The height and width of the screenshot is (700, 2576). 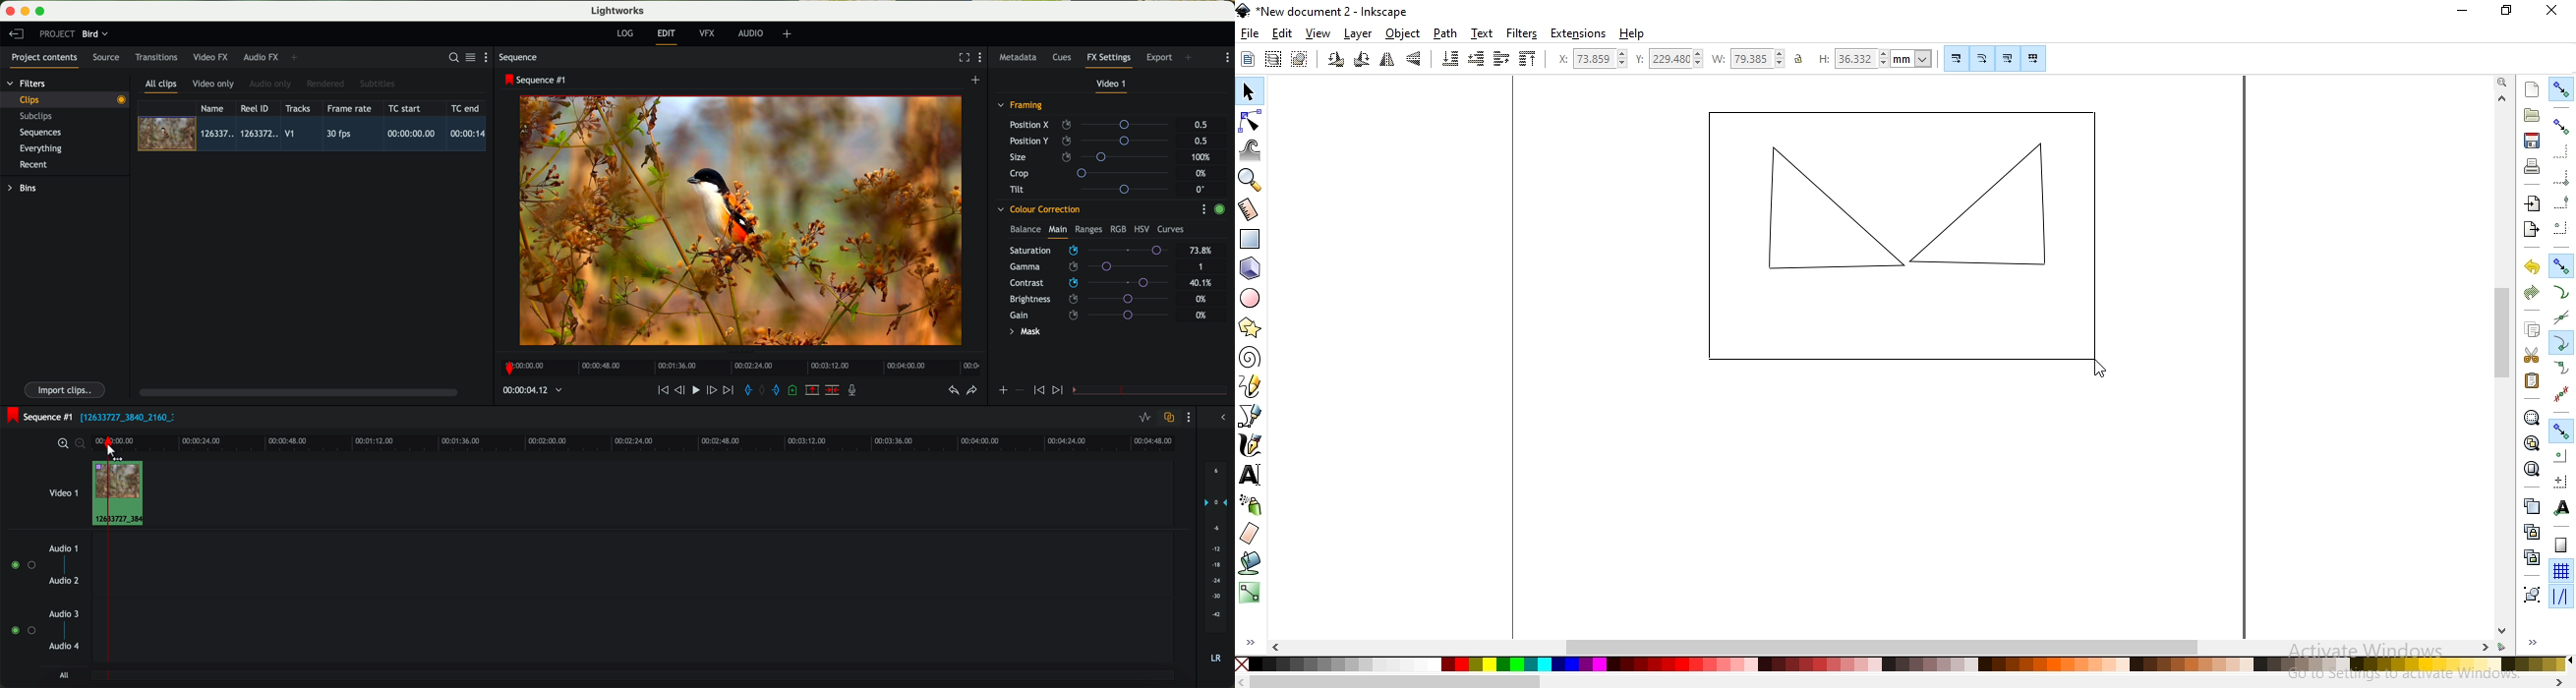 What do you see at coordinates (213, 57) in the screenshot?
I see `video FX` at bounding box center [213, 57].